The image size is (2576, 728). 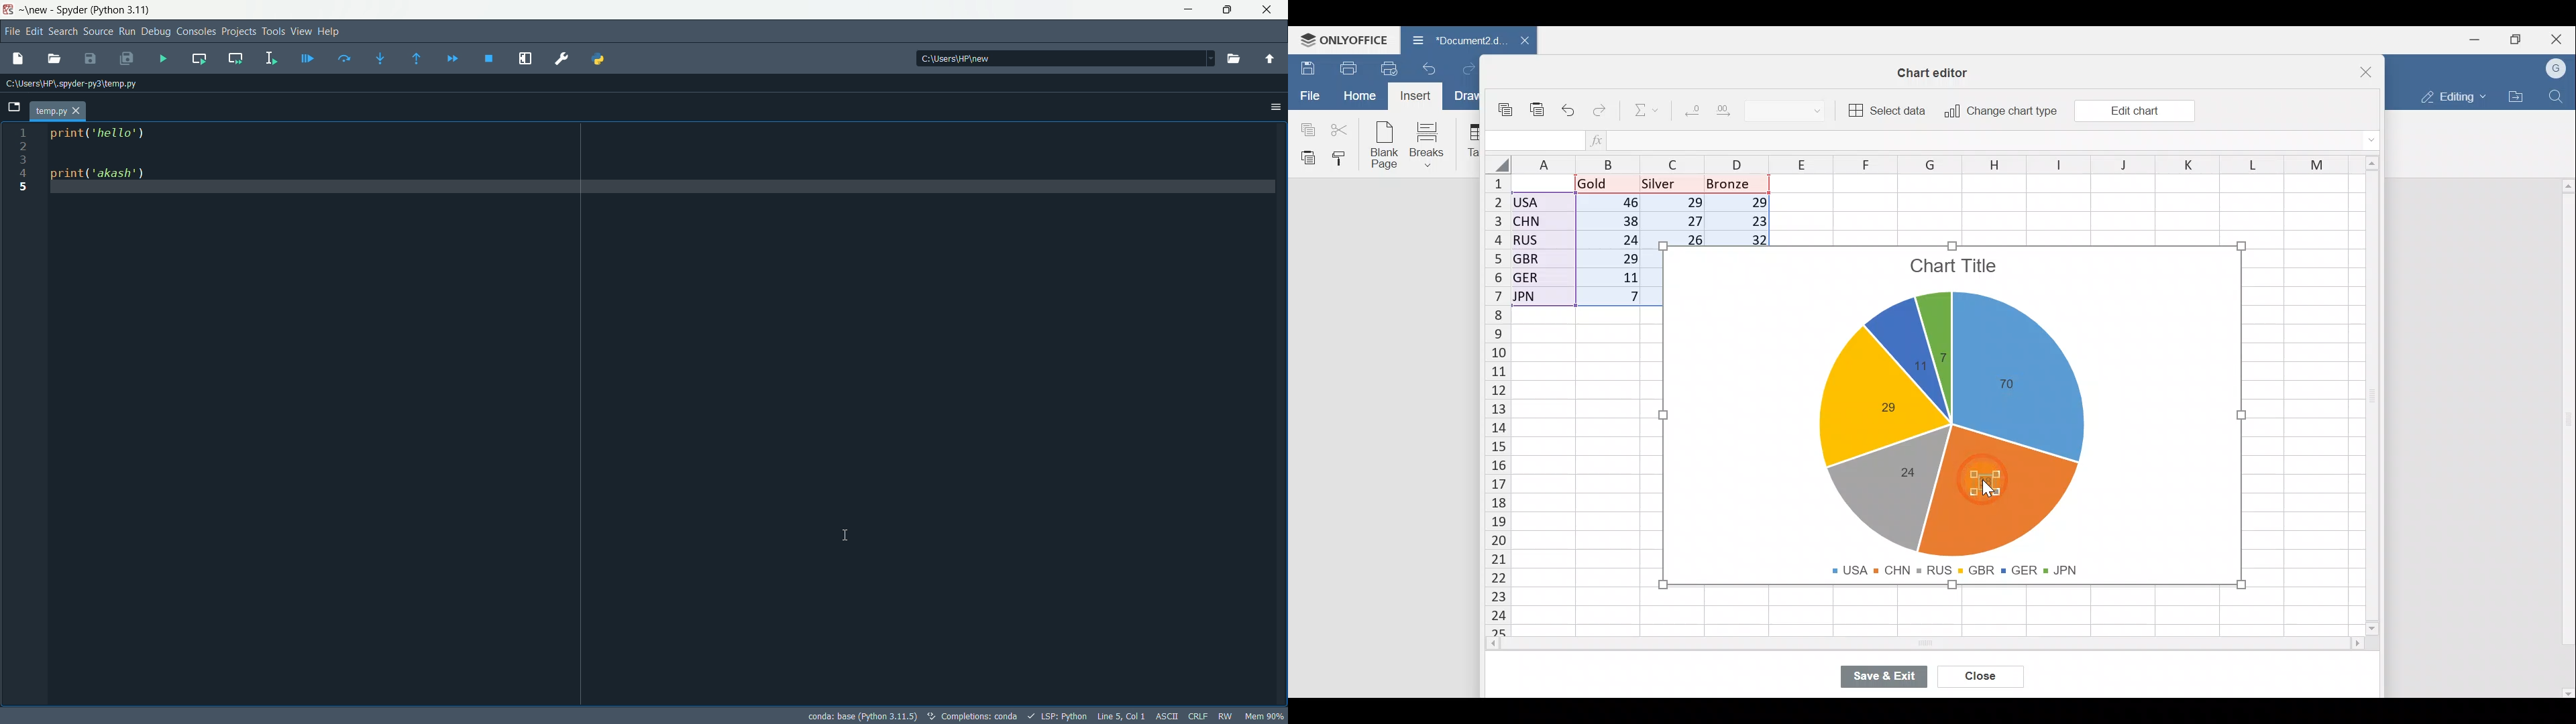 What do you see at coordinates (308, 58) in the screenshot?
I see `debug file` at bounding box center [308, 58].